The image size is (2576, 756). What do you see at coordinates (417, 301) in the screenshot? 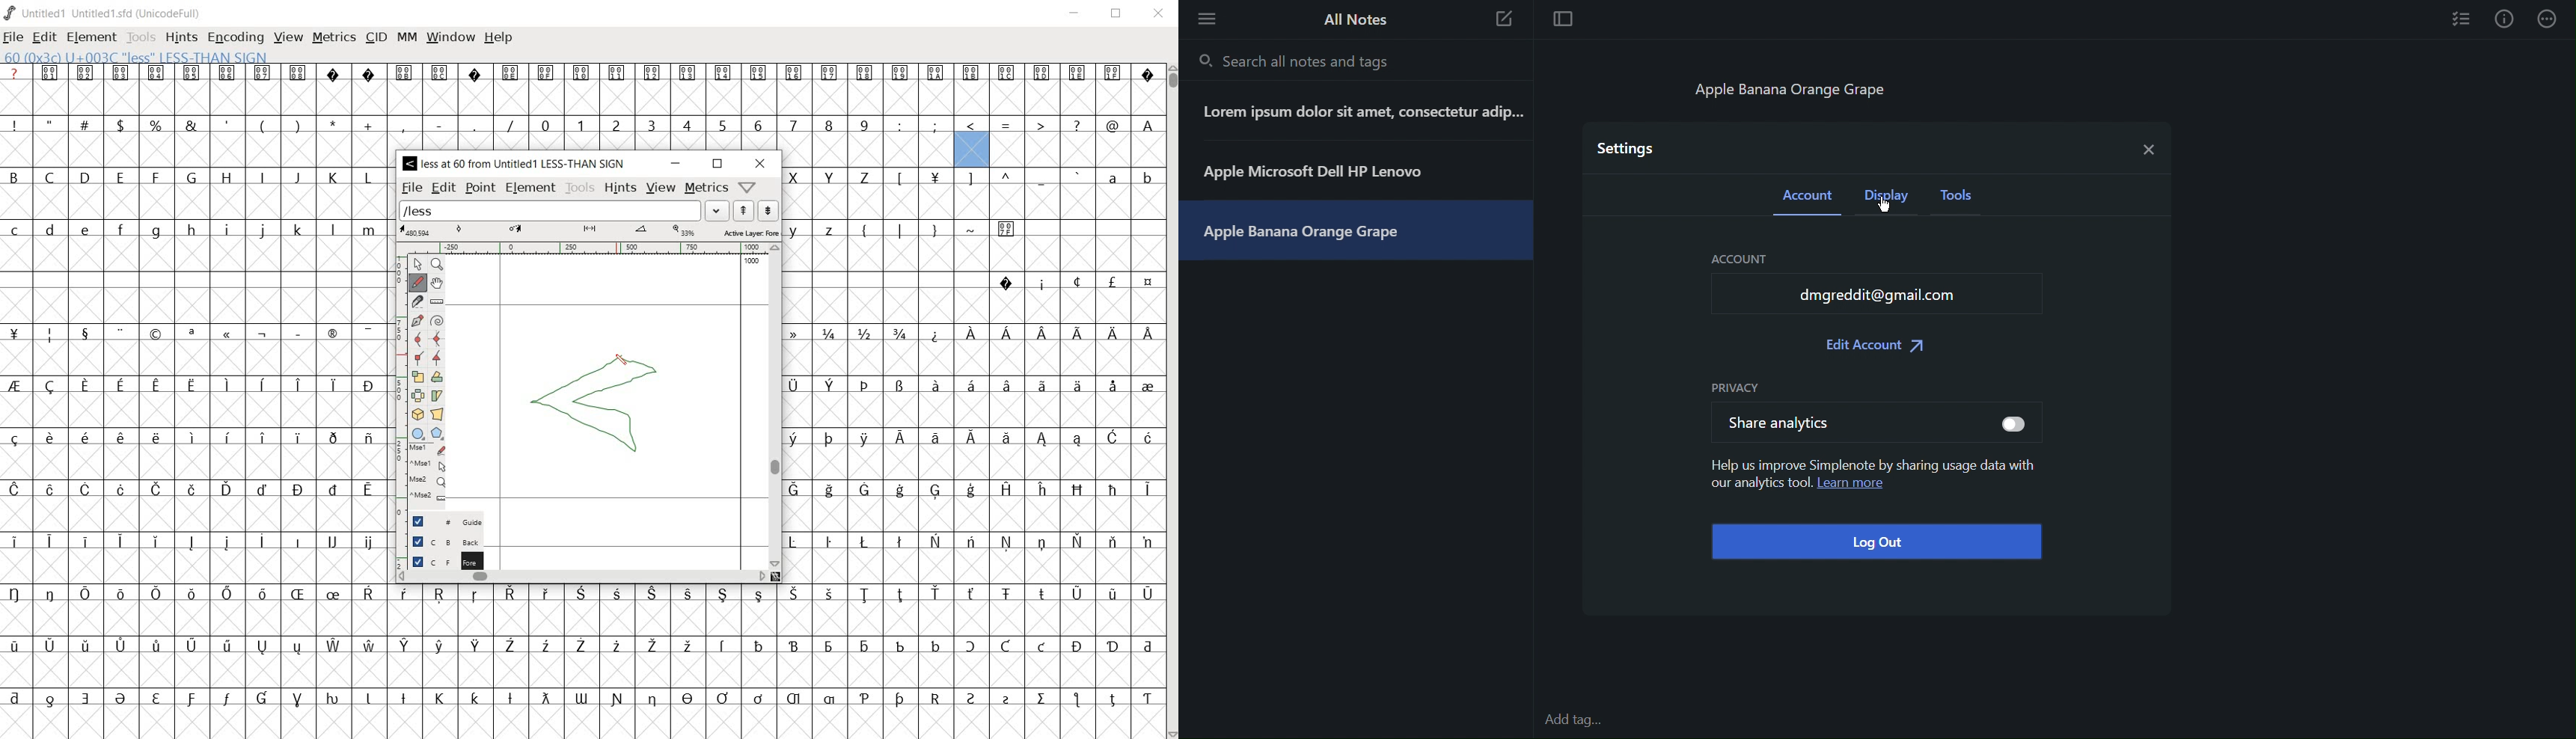
I see `cut splines in two` at bounding box center [417, 301].